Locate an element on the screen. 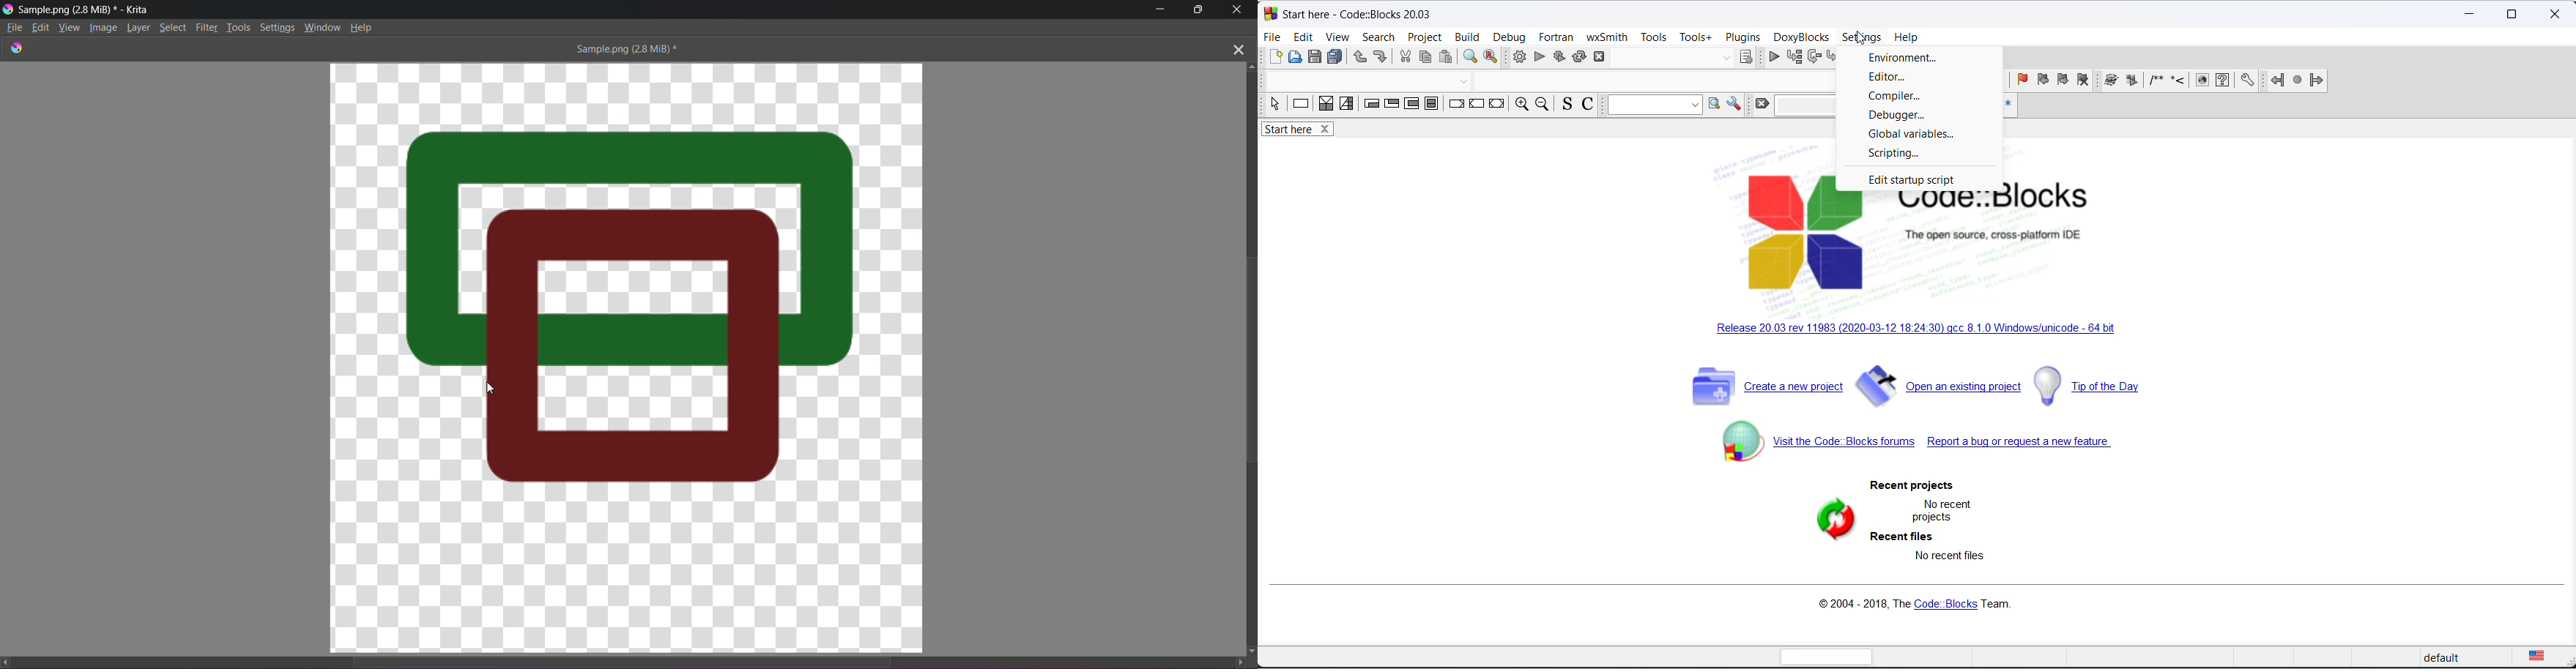  Vertical Scroll bar is located at coordinates (1243, 356).